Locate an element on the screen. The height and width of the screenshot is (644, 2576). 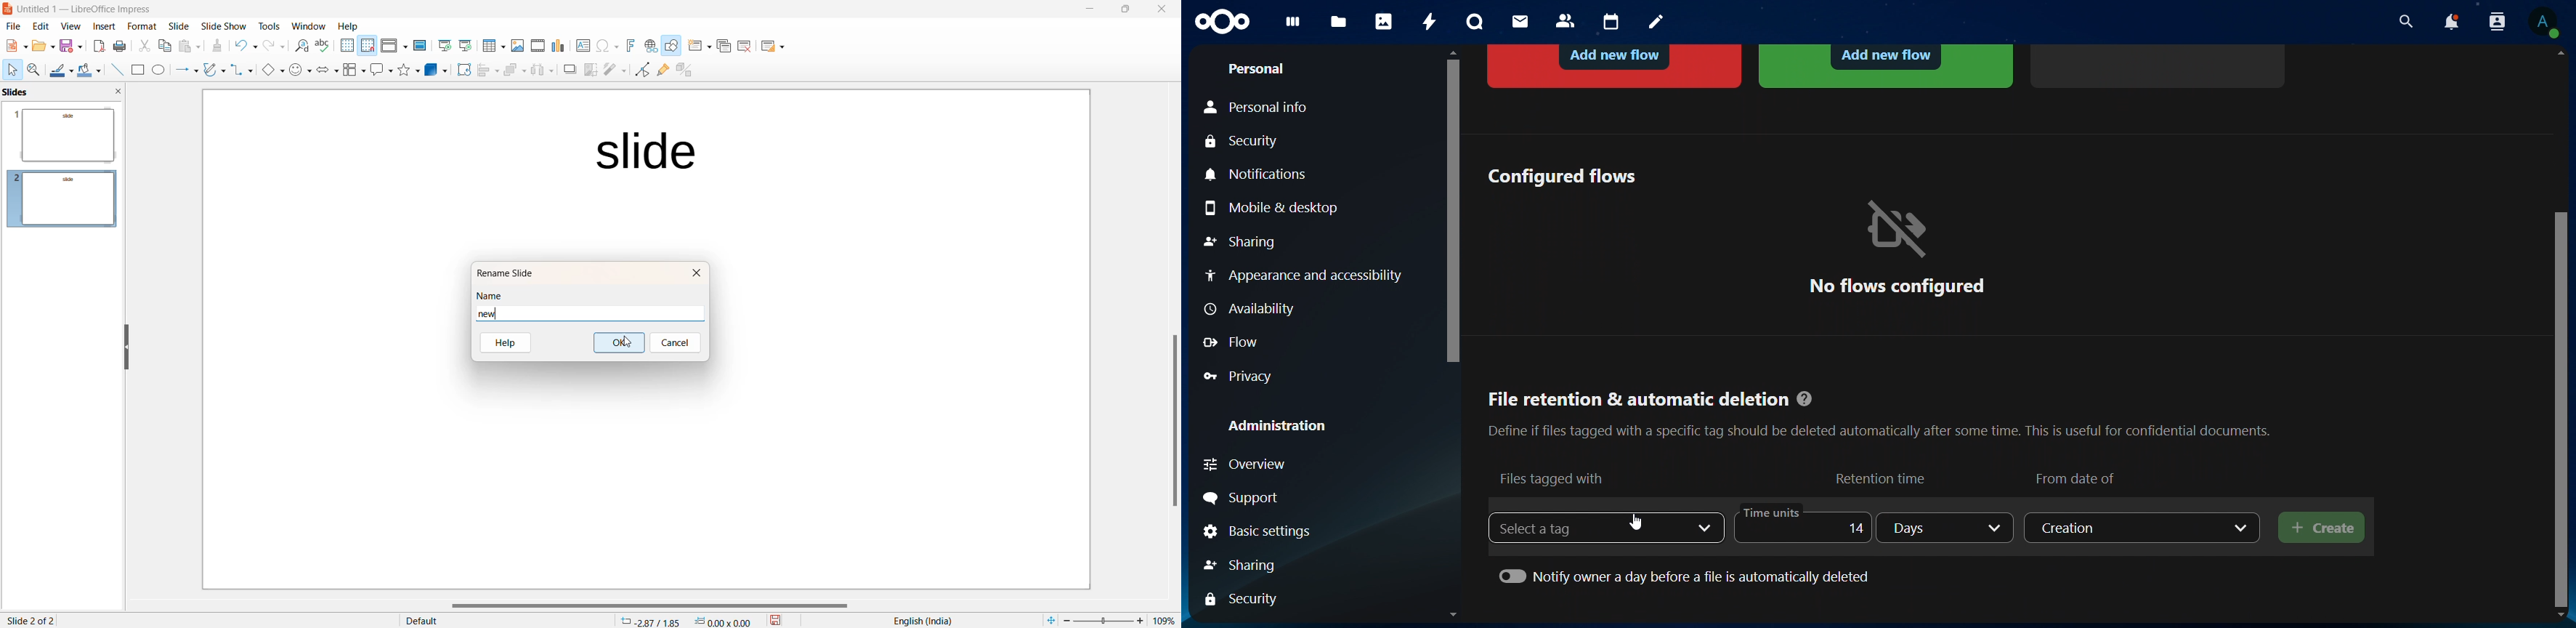
slide 2 of 2 is located at coordinates (32, 619).